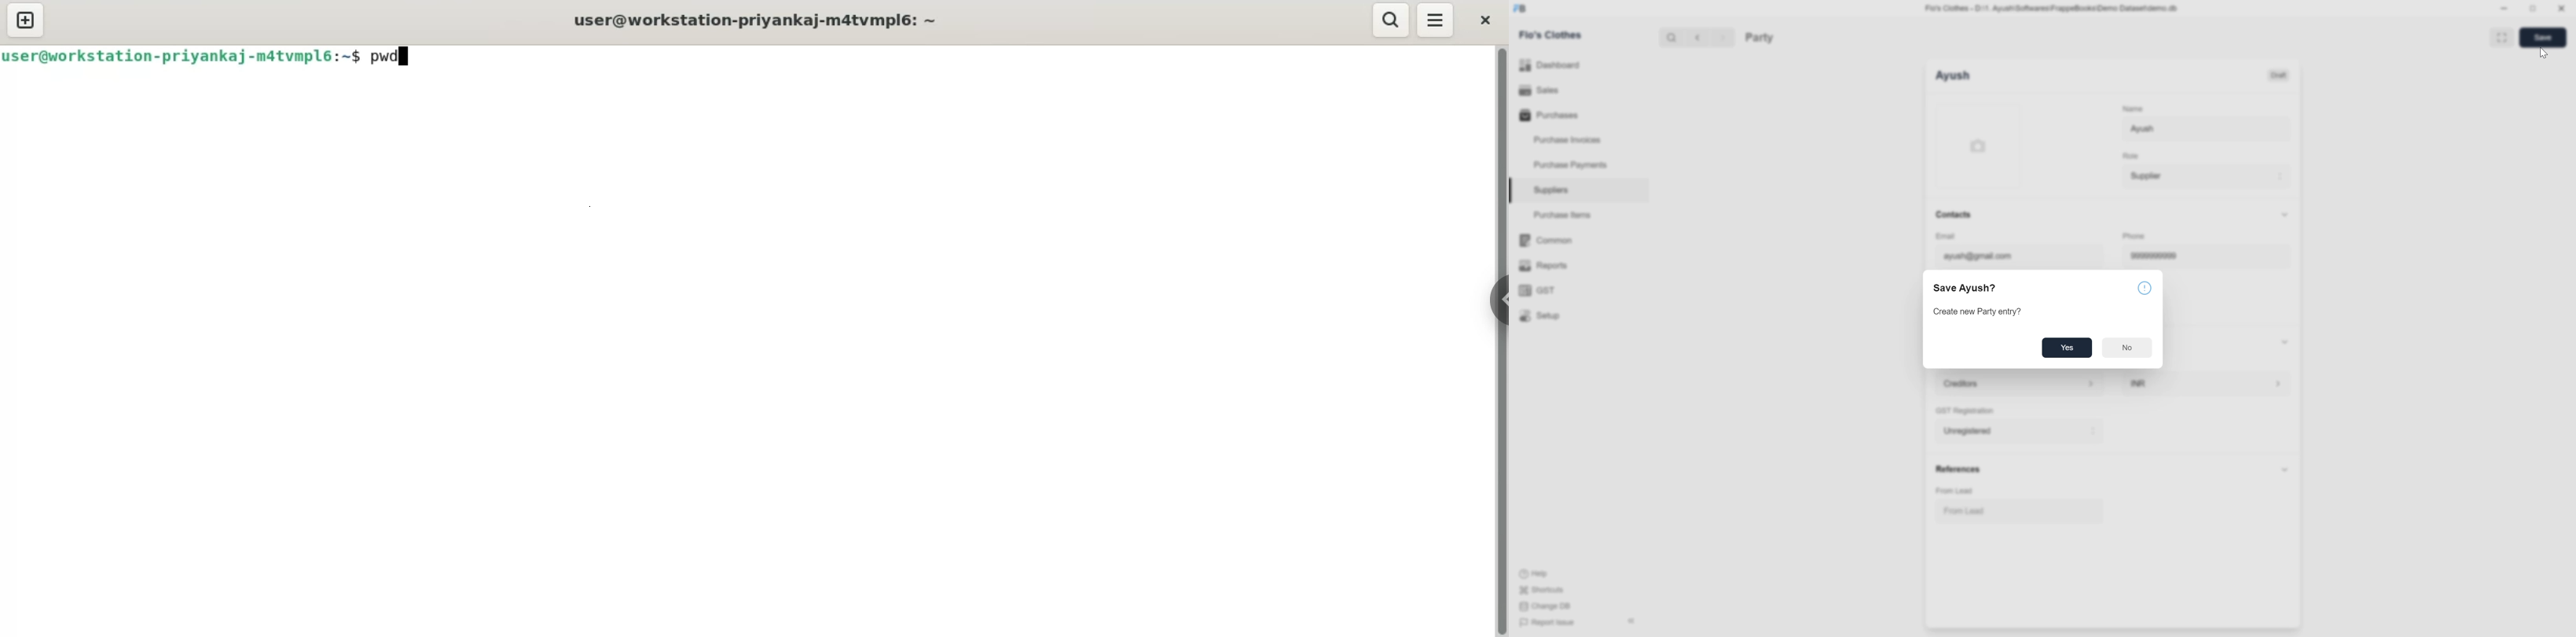  Describe the element at coordinates (2543, 37) in the screenshot. I see `Save` at that location.